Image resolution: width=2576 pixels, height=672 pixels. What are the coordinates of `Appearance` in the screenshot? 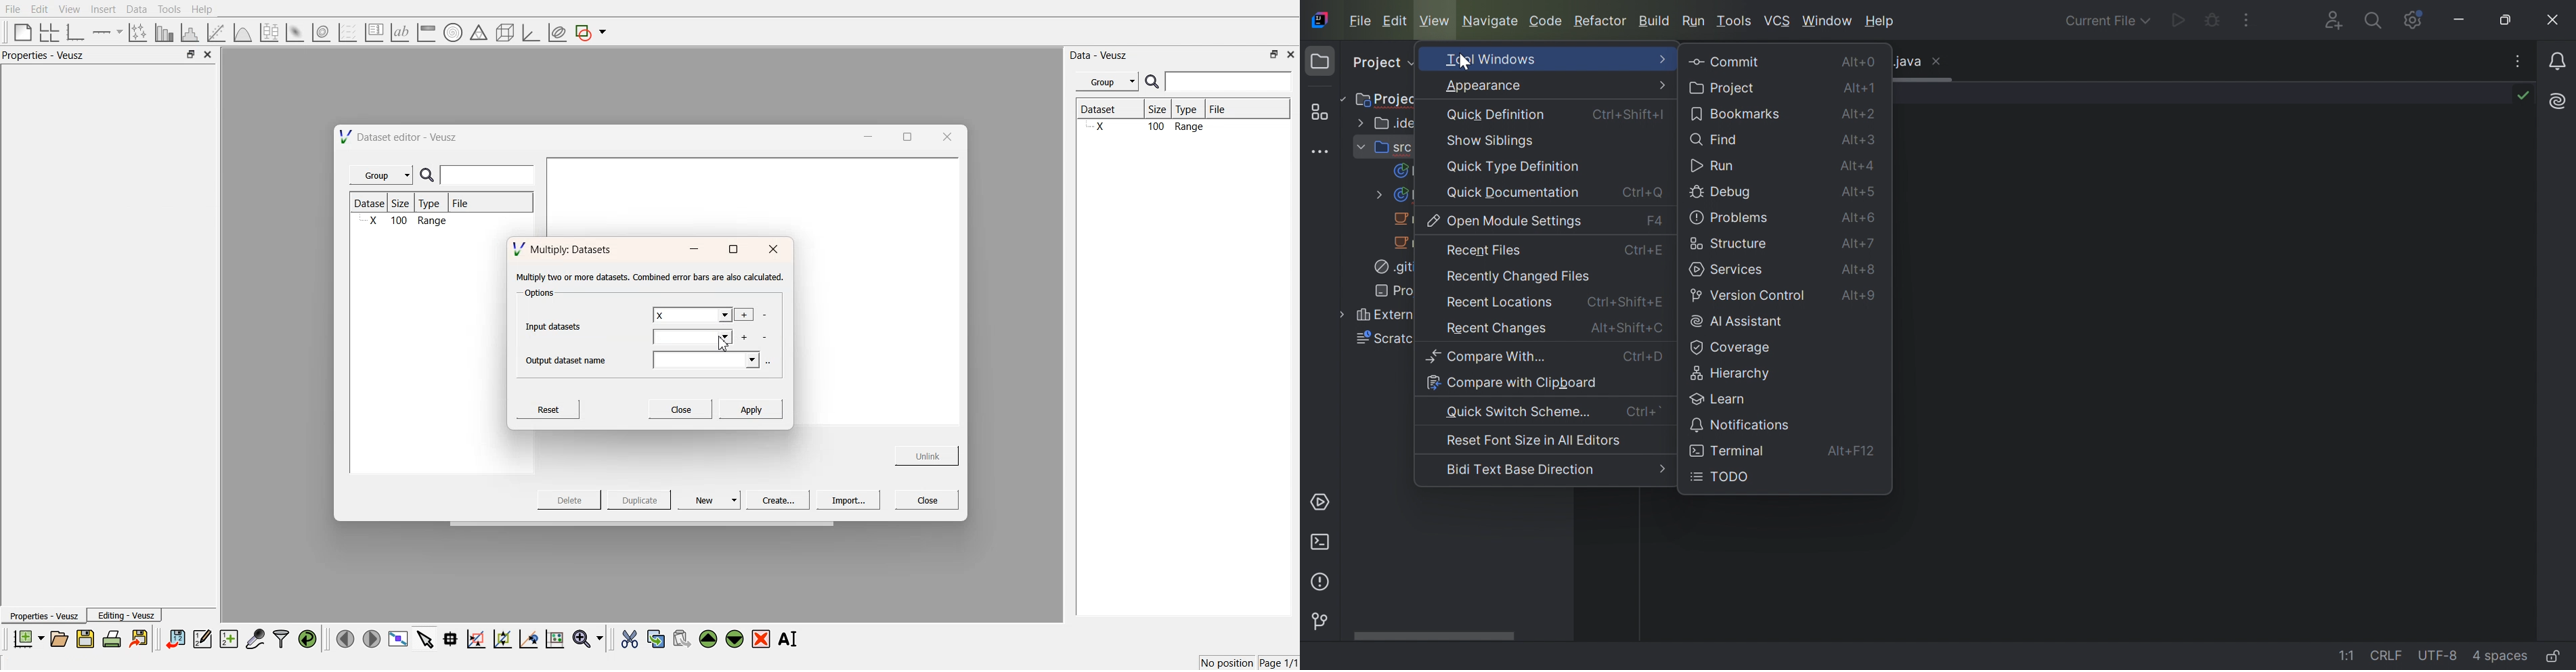 It's located at (1484, 86).